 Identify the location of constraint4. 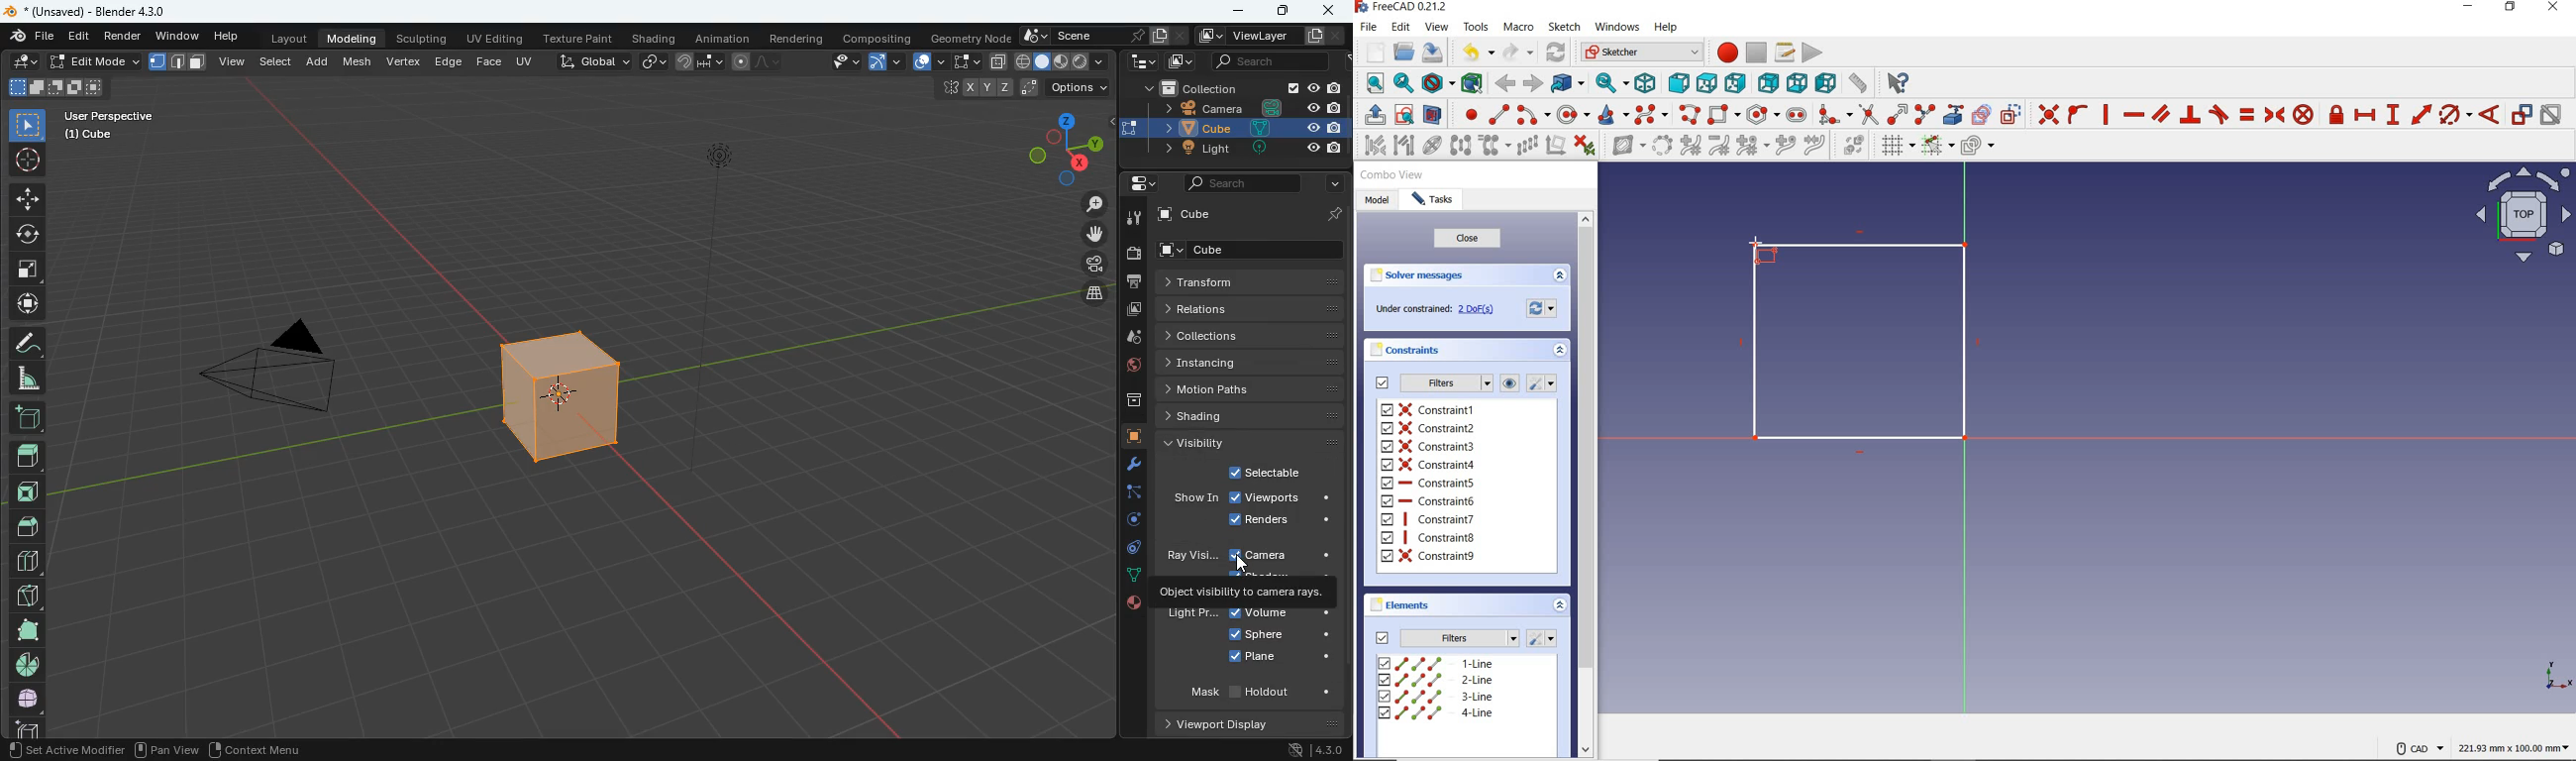
(1430, 465).